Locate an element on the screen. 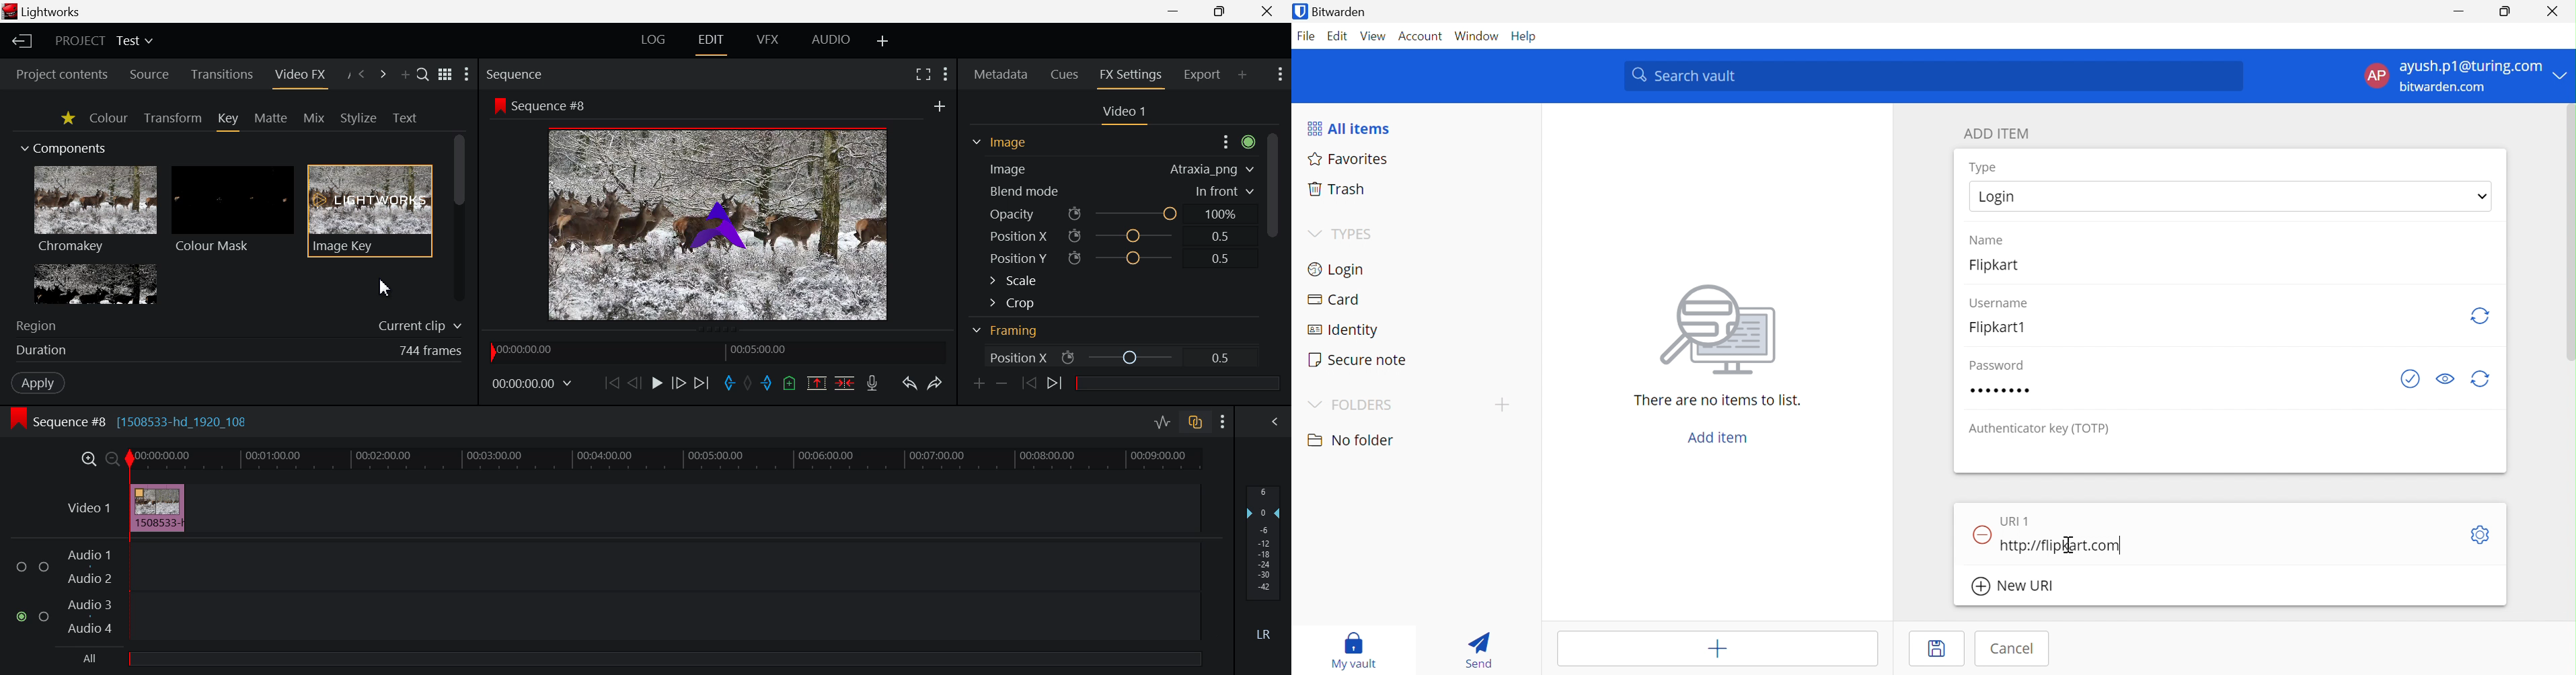  Image is located at coordinates (1012, 169).